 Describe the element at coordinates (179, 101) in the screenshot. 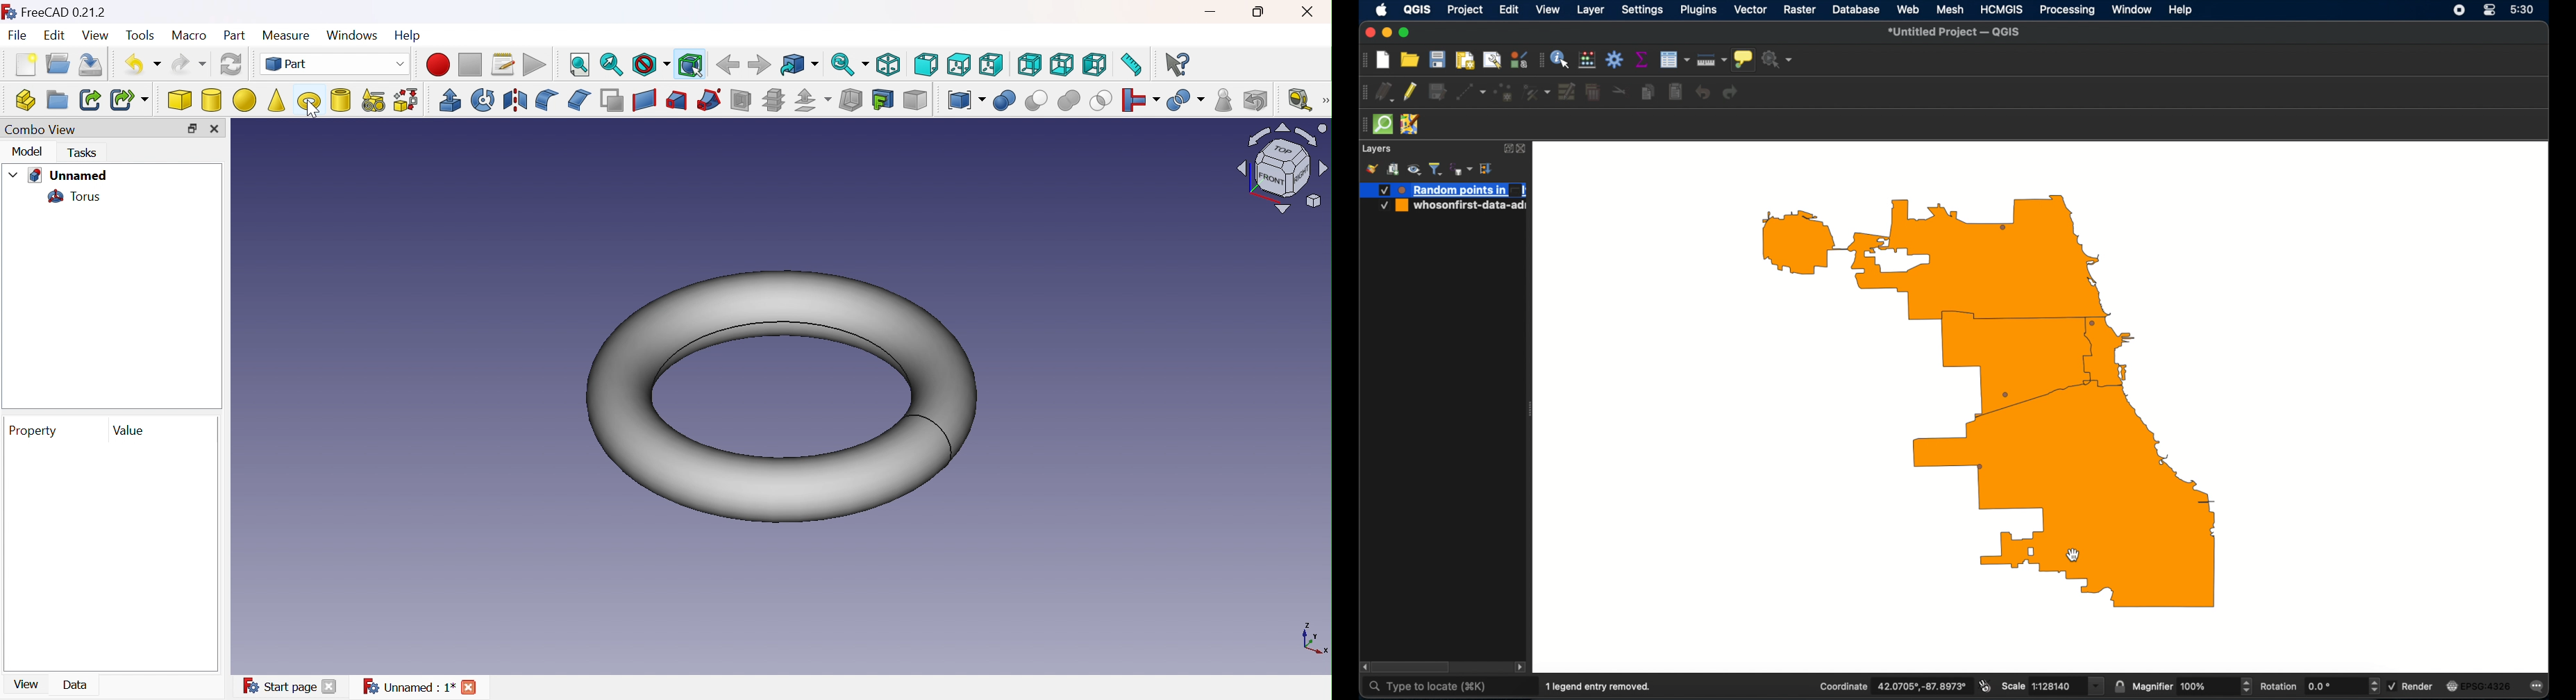

I see `Cube` at that location.